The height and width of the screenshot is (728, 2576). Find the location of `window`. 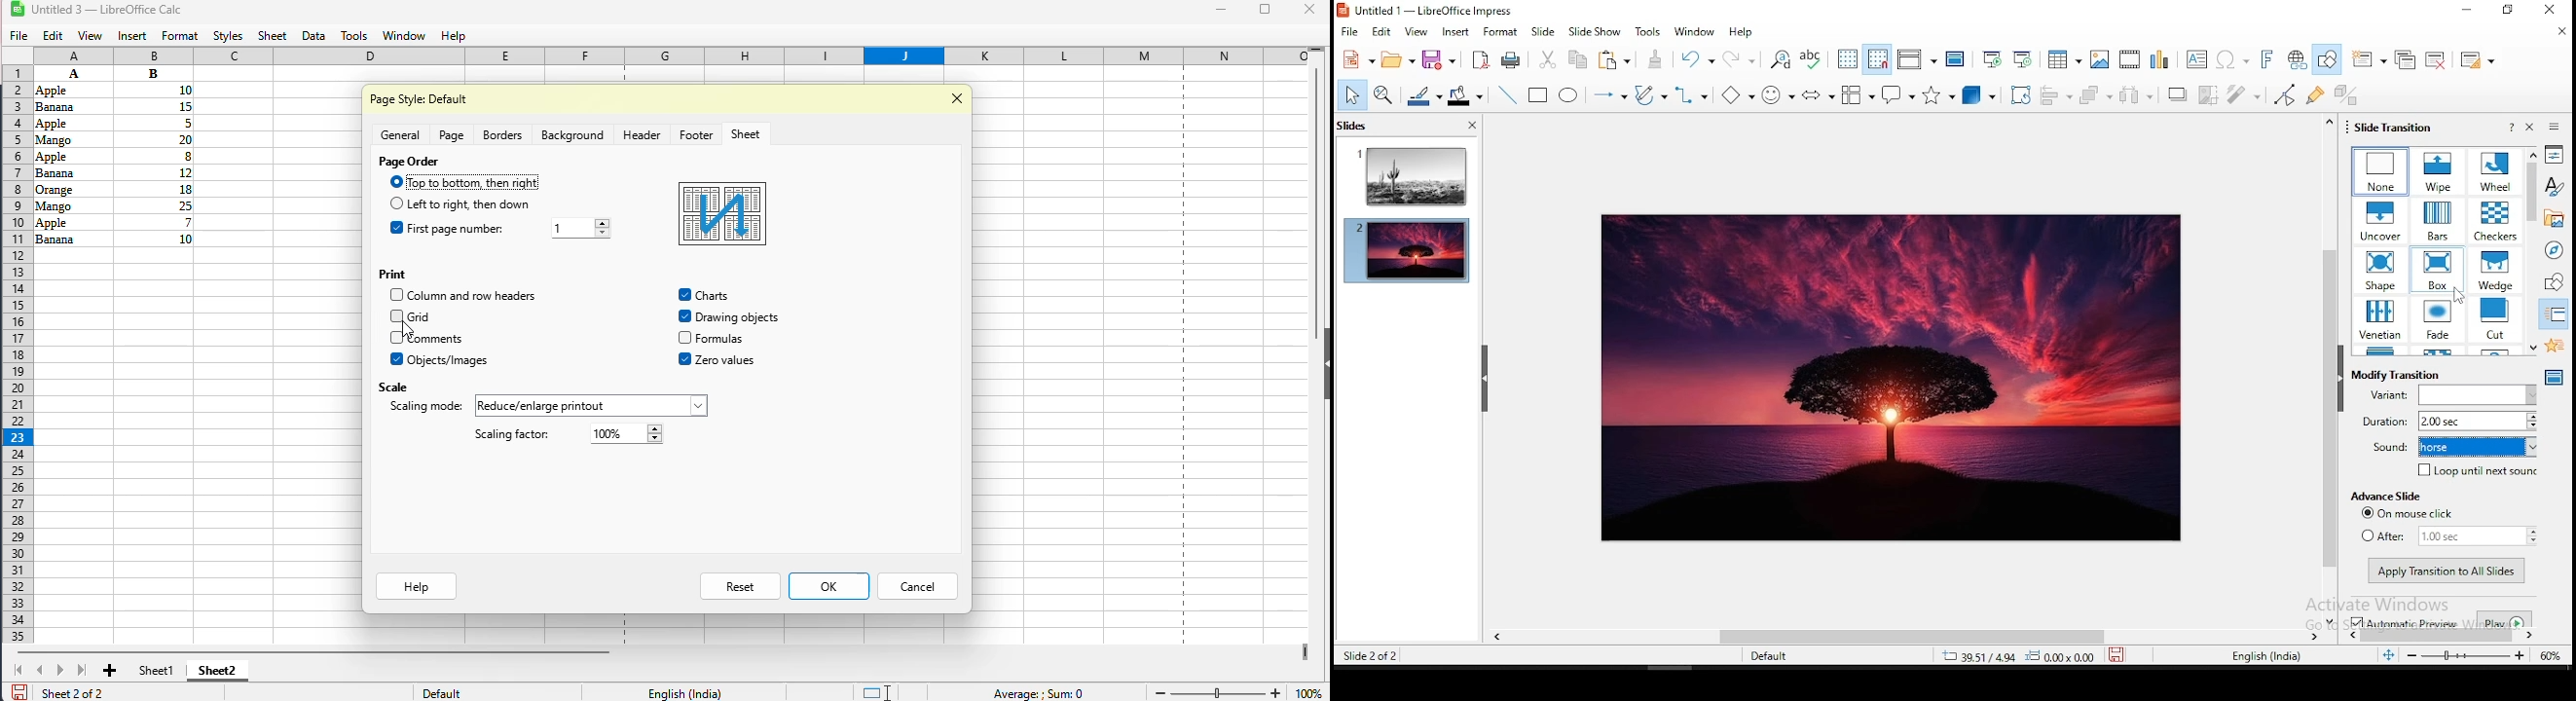

window is located at coordinates (1693, 33).